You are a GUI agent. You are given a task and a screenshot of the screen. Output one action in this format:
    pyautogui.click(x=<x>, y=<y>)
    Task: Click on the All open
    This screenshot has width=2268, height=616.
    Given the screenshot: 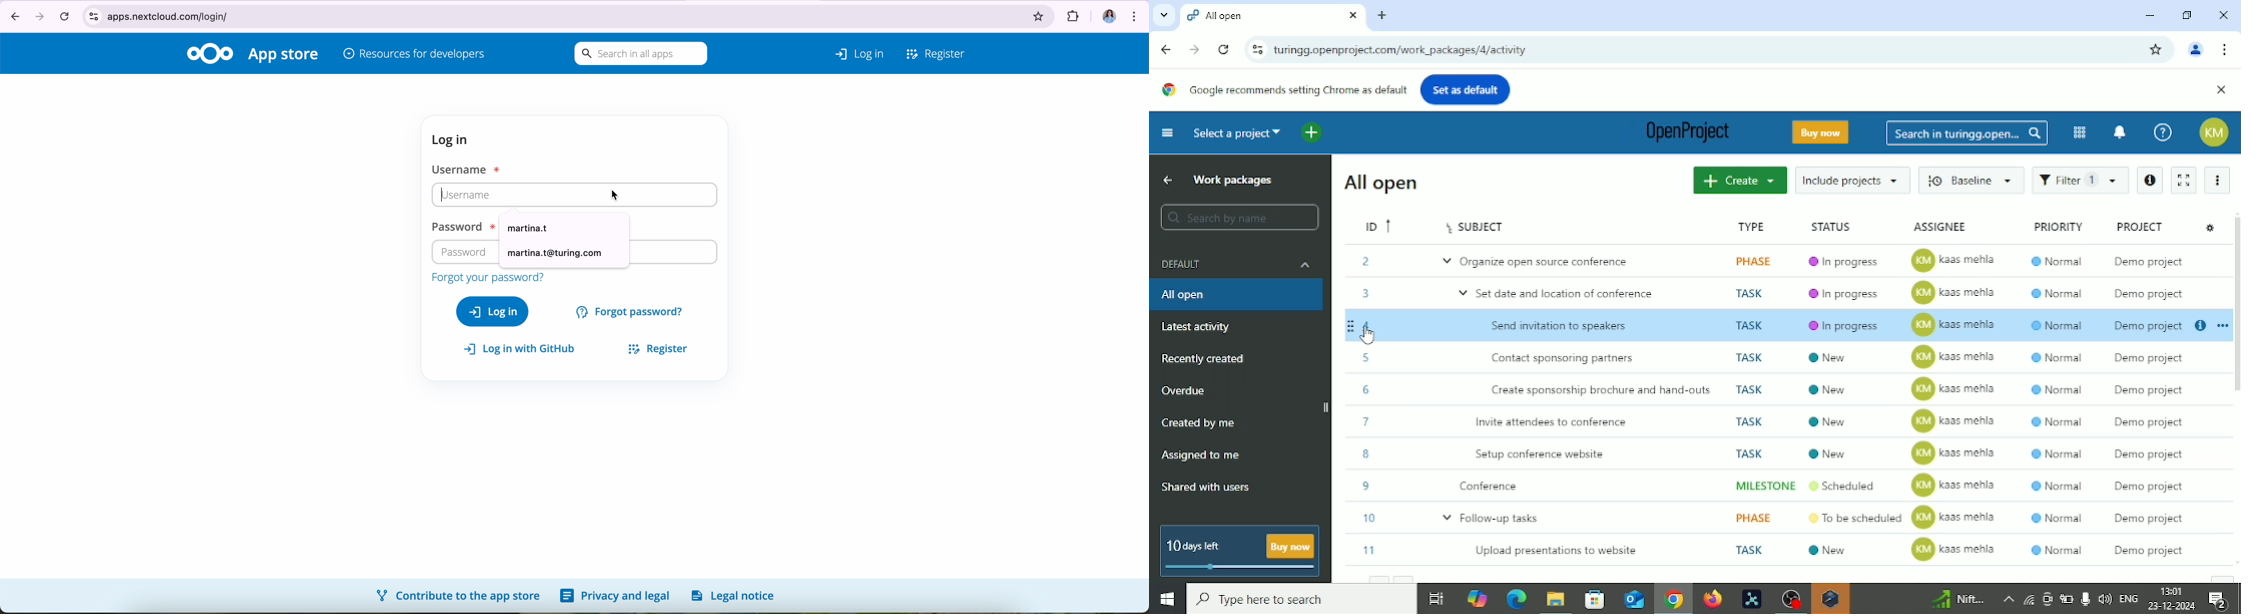 What is the action you would take?
    pyautogui.click(x=1196, y=295)
    